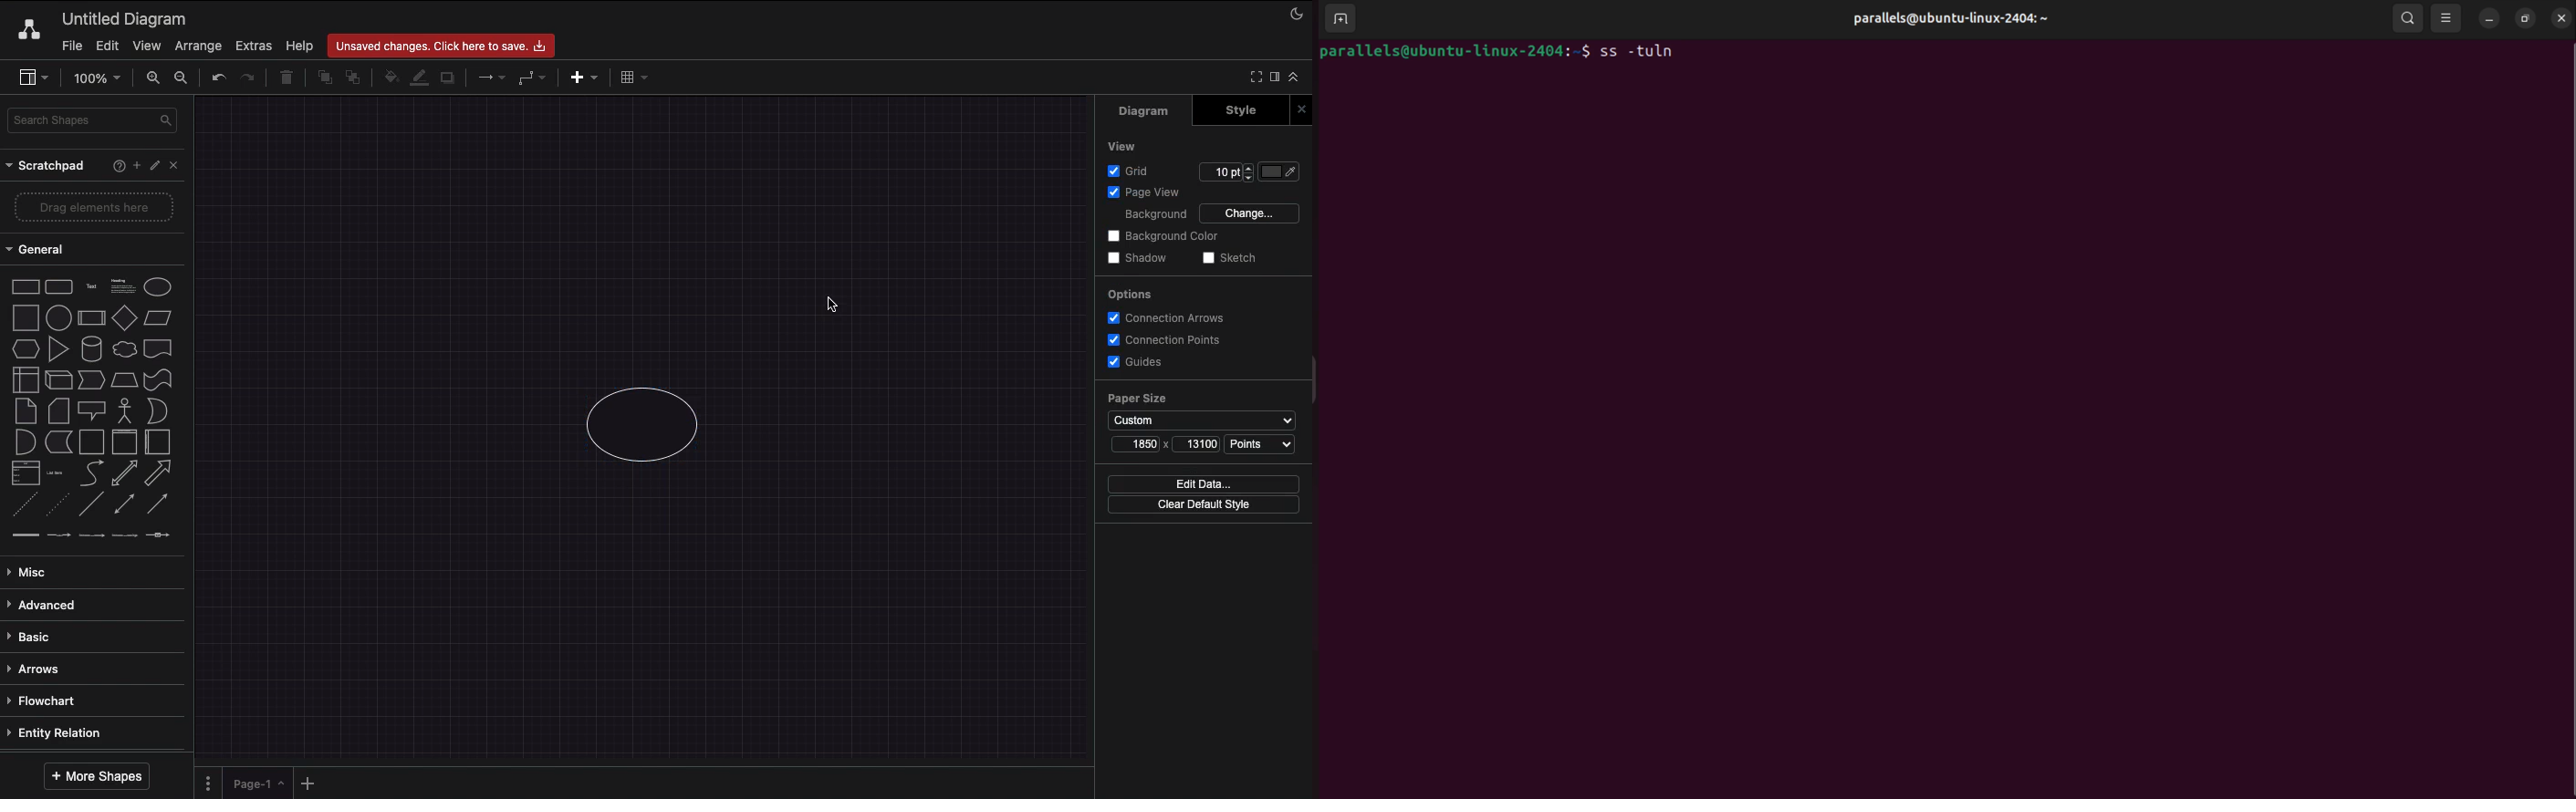  What do you see at coordinates (22, 507) in the screenshot?
I see `Dashed line` at bounding box center [22, 507].